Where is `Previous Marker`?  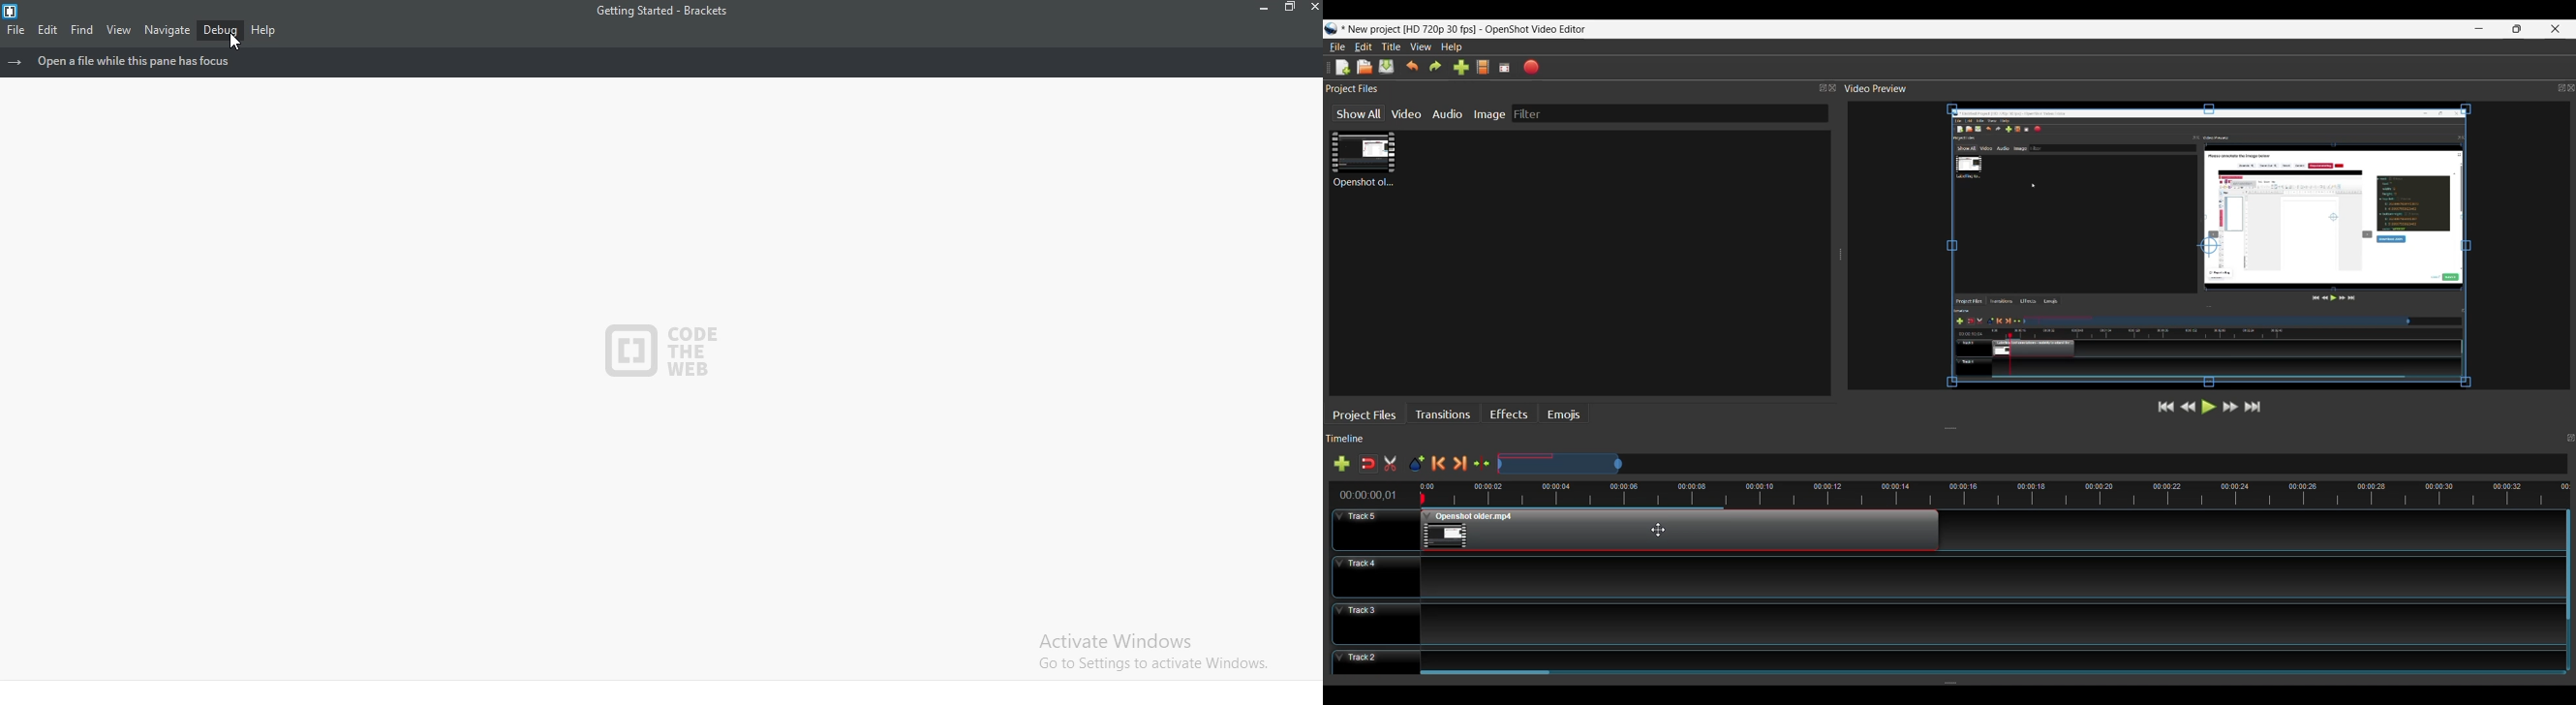 Previous Marker is located at coordinates (1438, 464).